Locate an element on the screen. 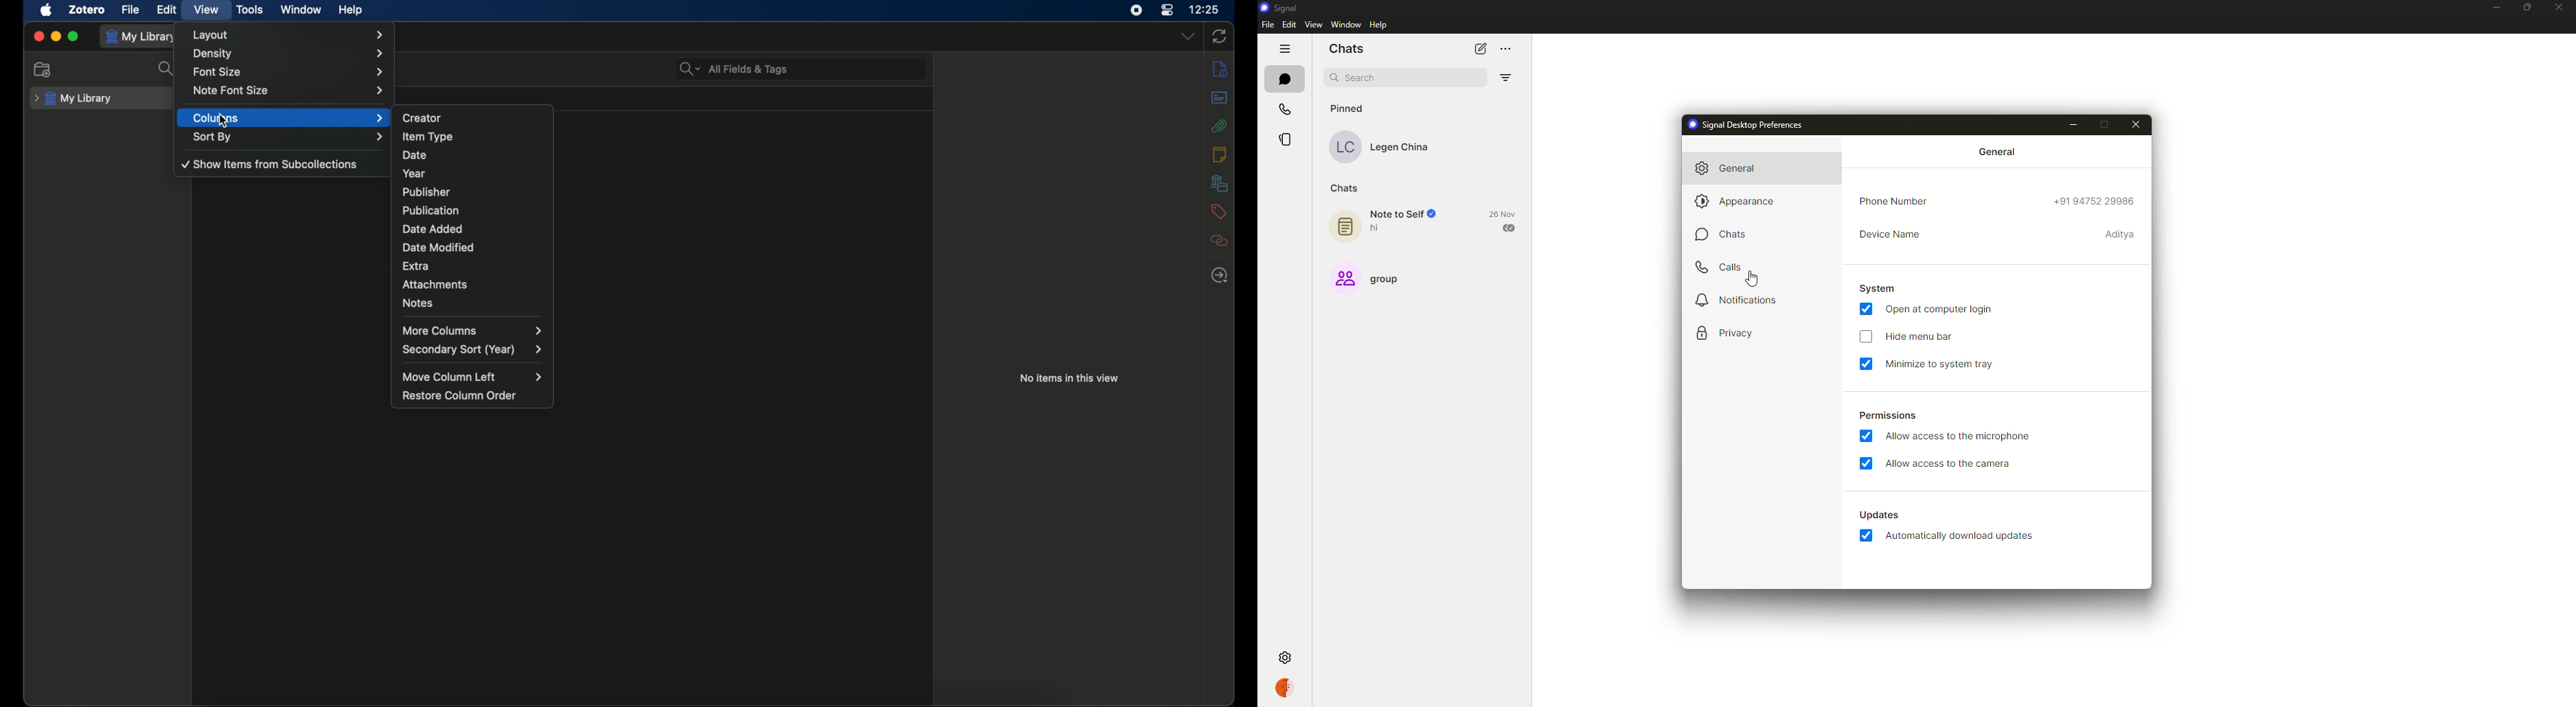  minimize to system tray is located at coordinates (1944, 364).